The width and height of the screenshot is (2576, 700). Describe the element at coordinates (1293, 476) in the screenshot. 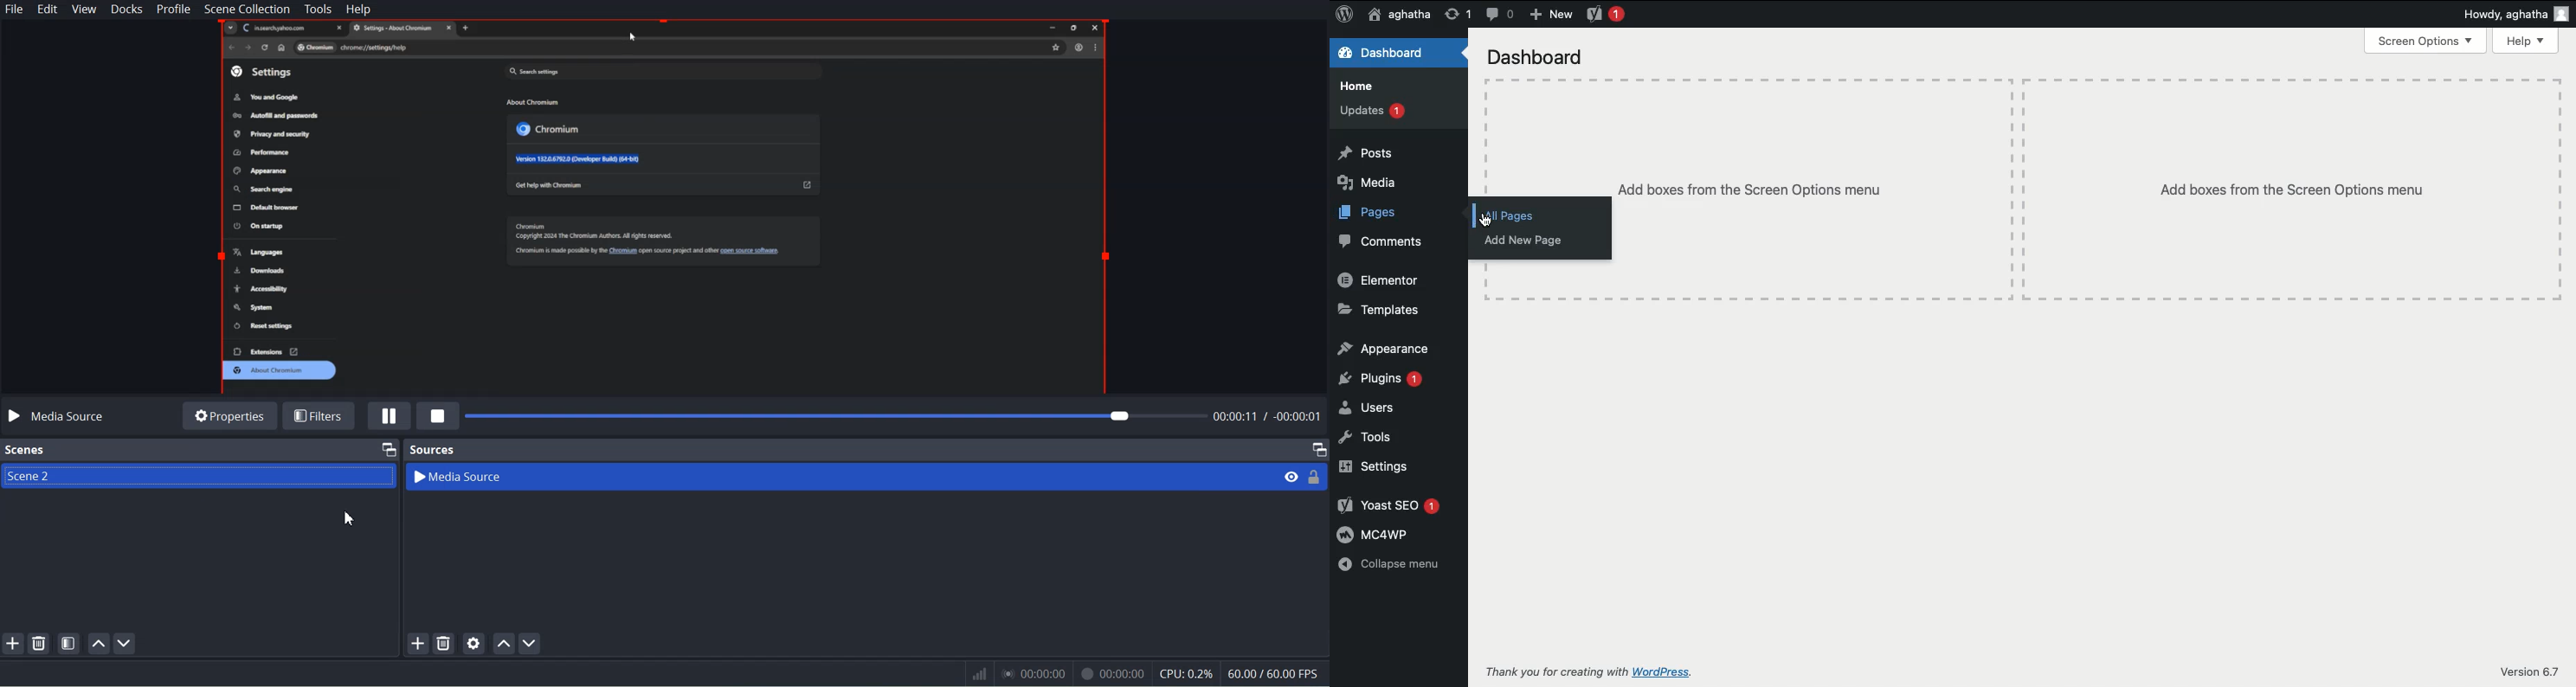

I see `eye` at that location.